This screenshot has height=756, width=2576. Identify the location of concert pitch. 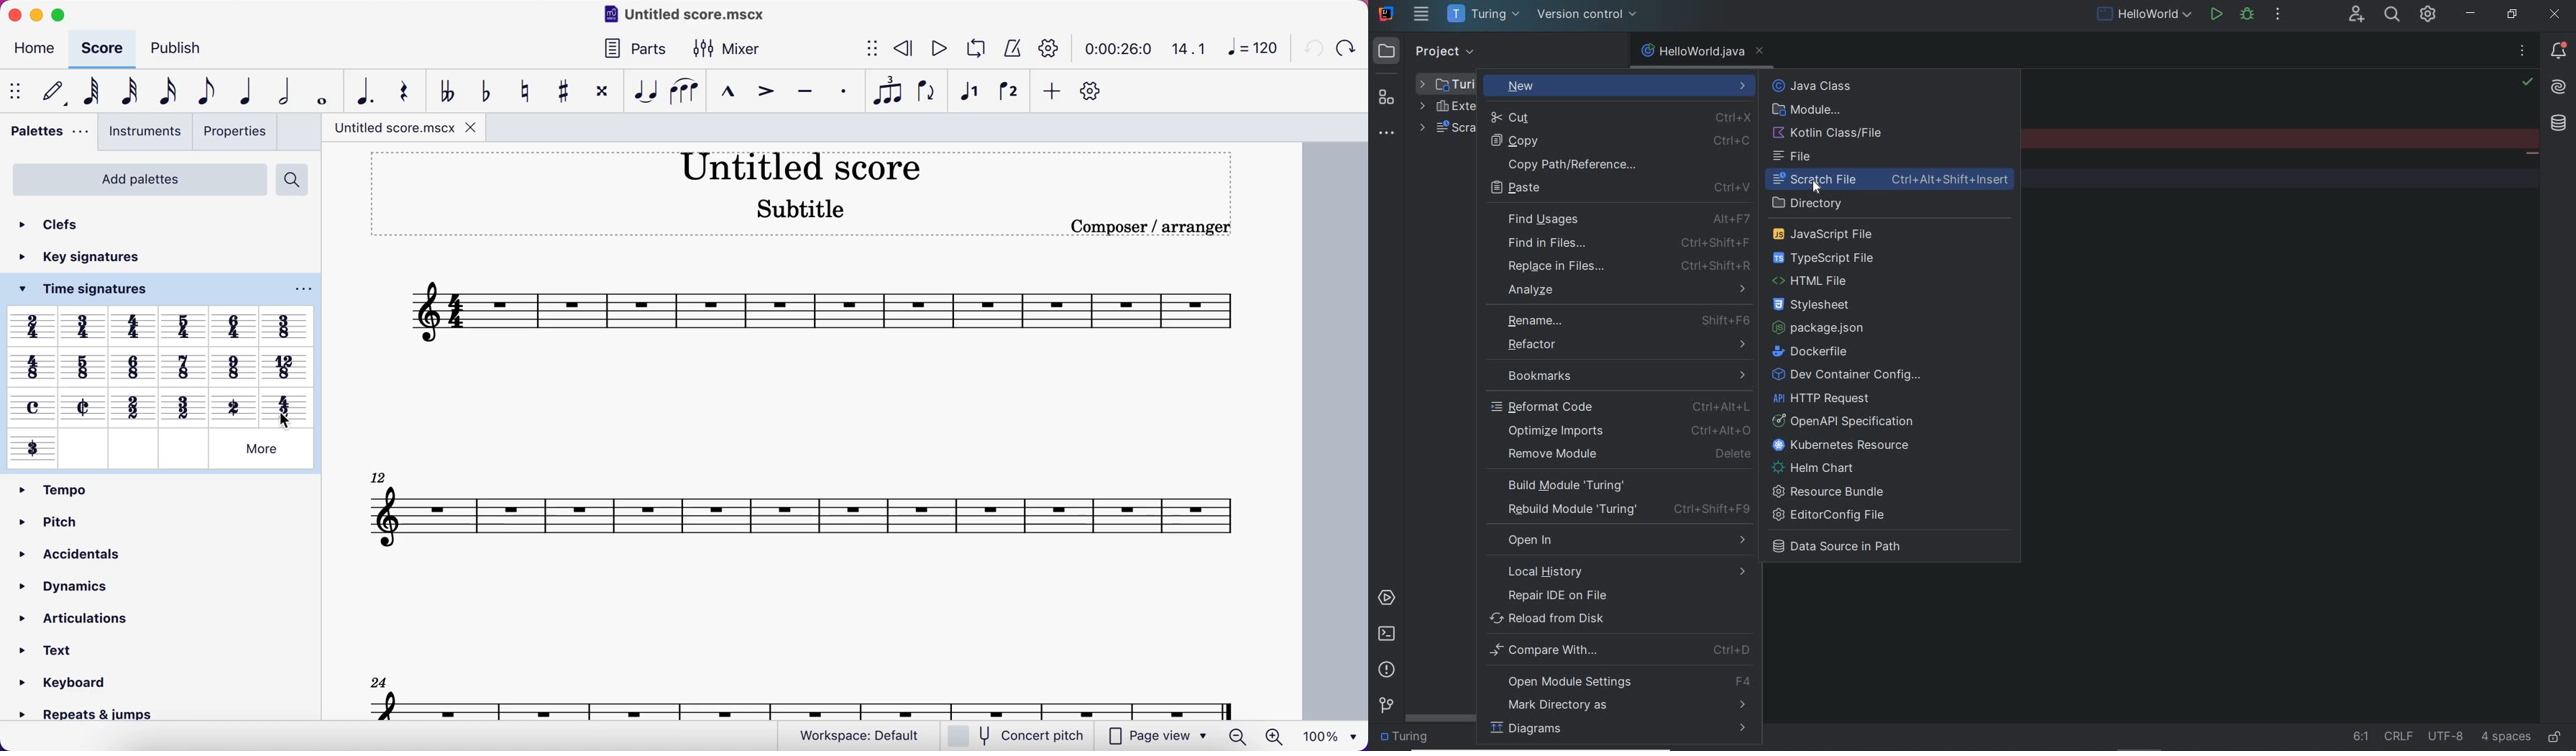
(1015, 735).